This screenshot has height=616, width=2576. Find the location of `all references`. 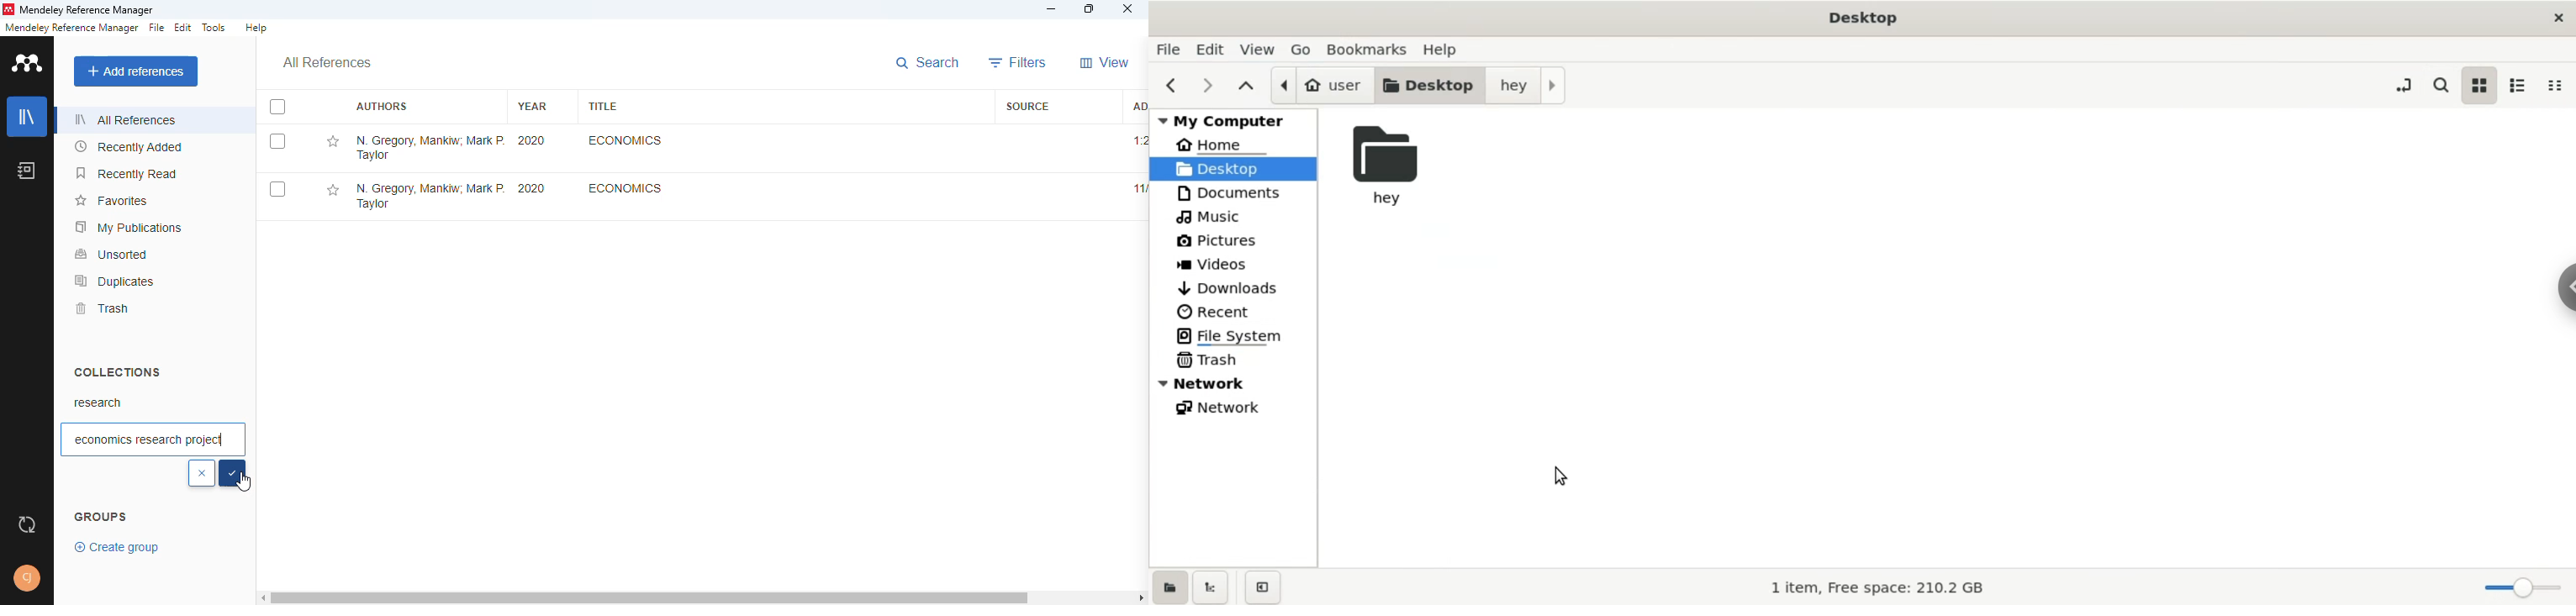

all references is located at coordinates (327, 63).